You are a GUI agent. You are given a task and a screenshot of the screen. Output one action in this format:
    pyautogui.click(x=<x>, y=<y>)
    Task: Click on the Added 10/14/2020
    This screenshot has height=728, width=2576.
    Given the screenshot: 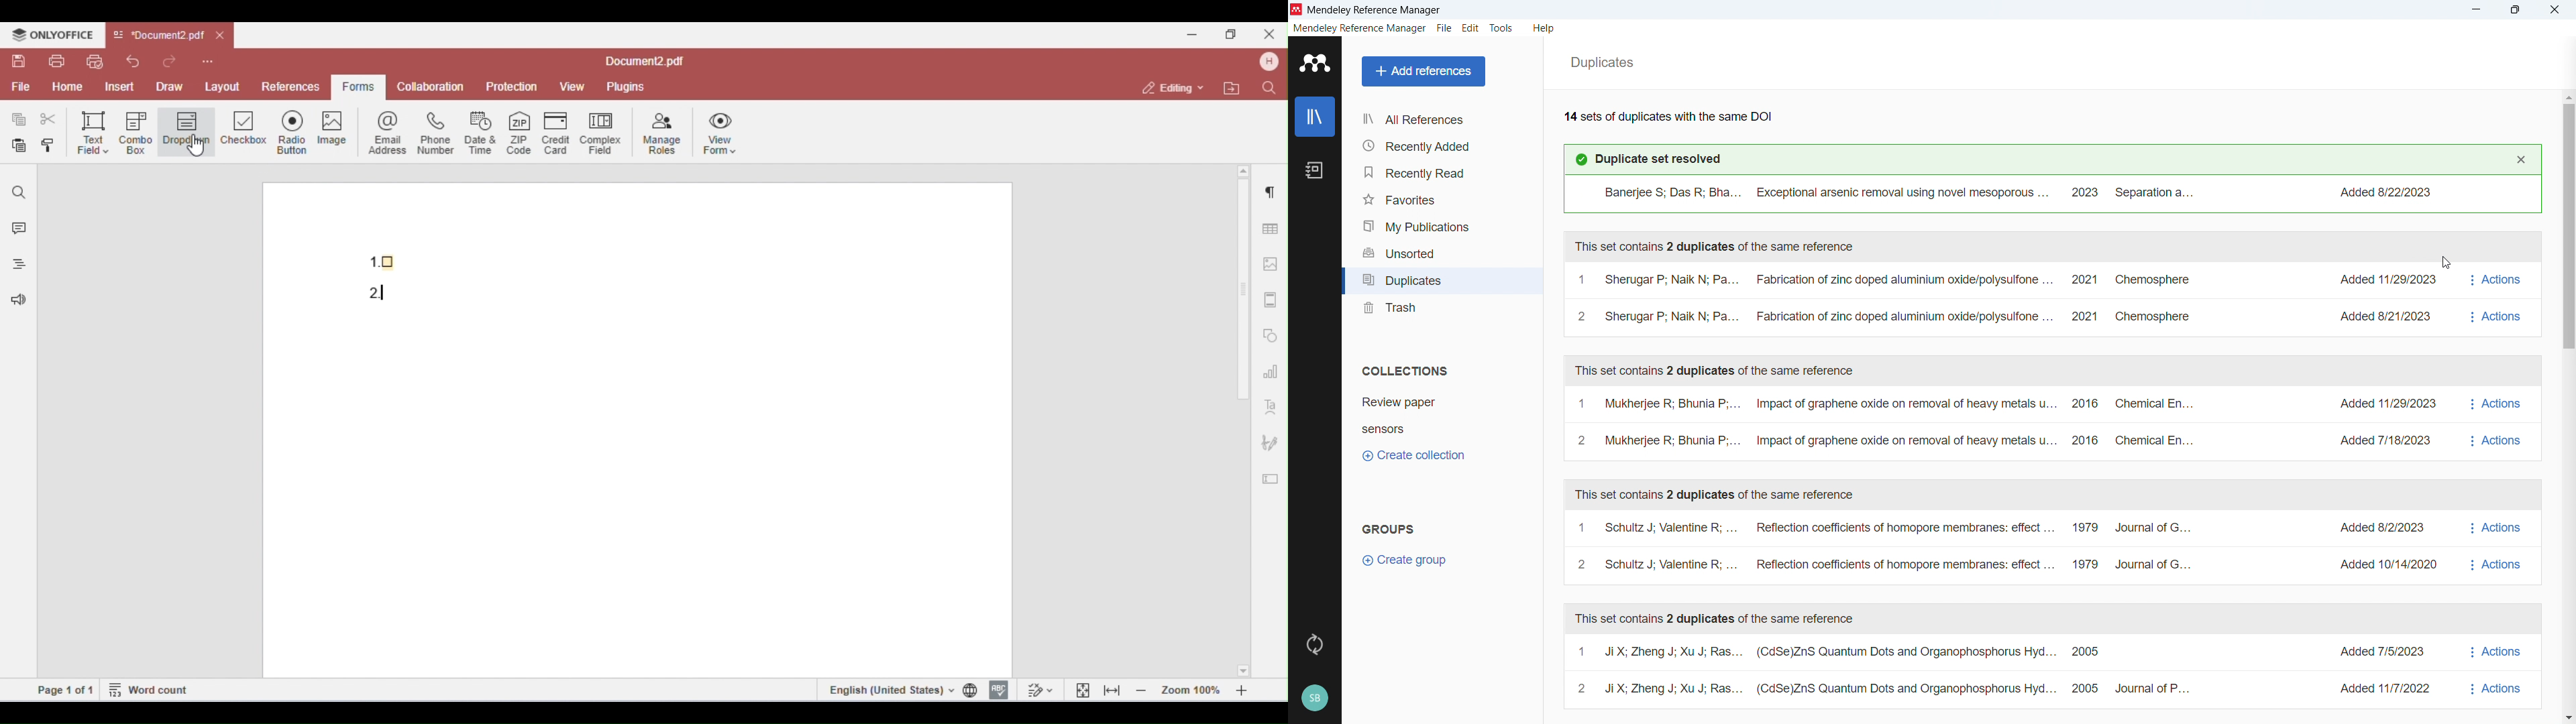 What is the action you would take?
    pyautogui.click(x=2381, y=563)
    